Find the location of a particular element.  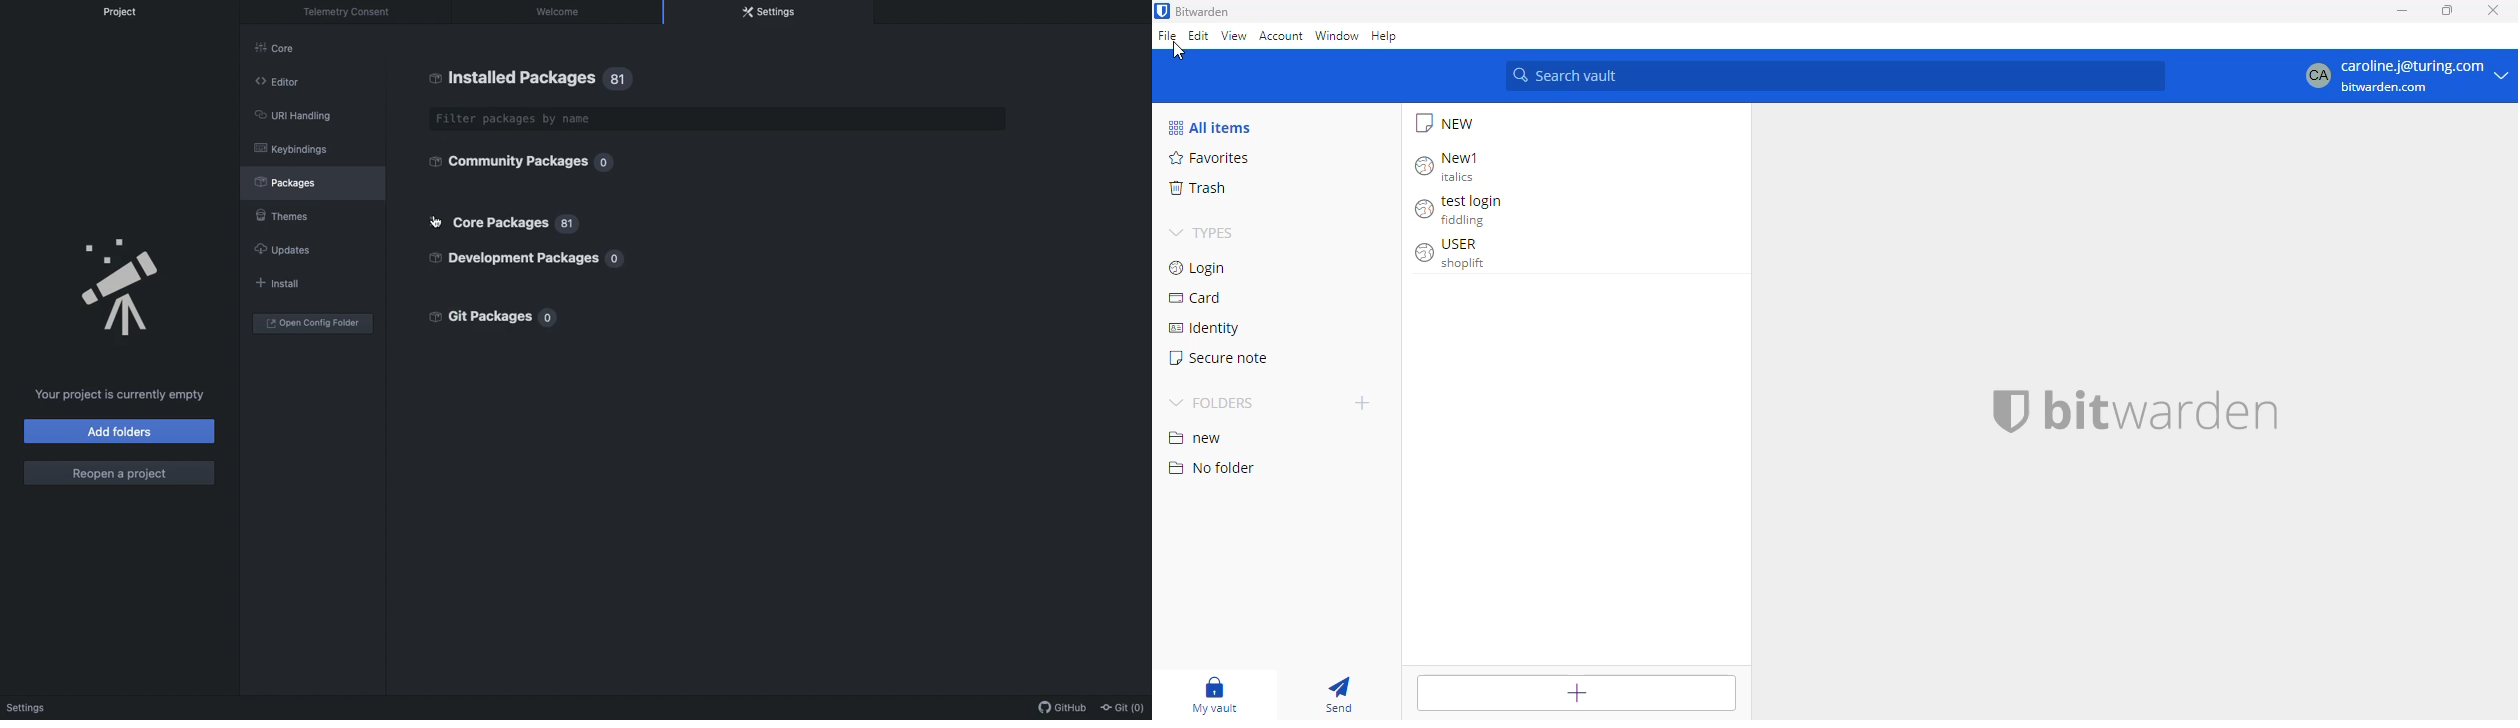

Development packages is located at coordinates (516, 258).